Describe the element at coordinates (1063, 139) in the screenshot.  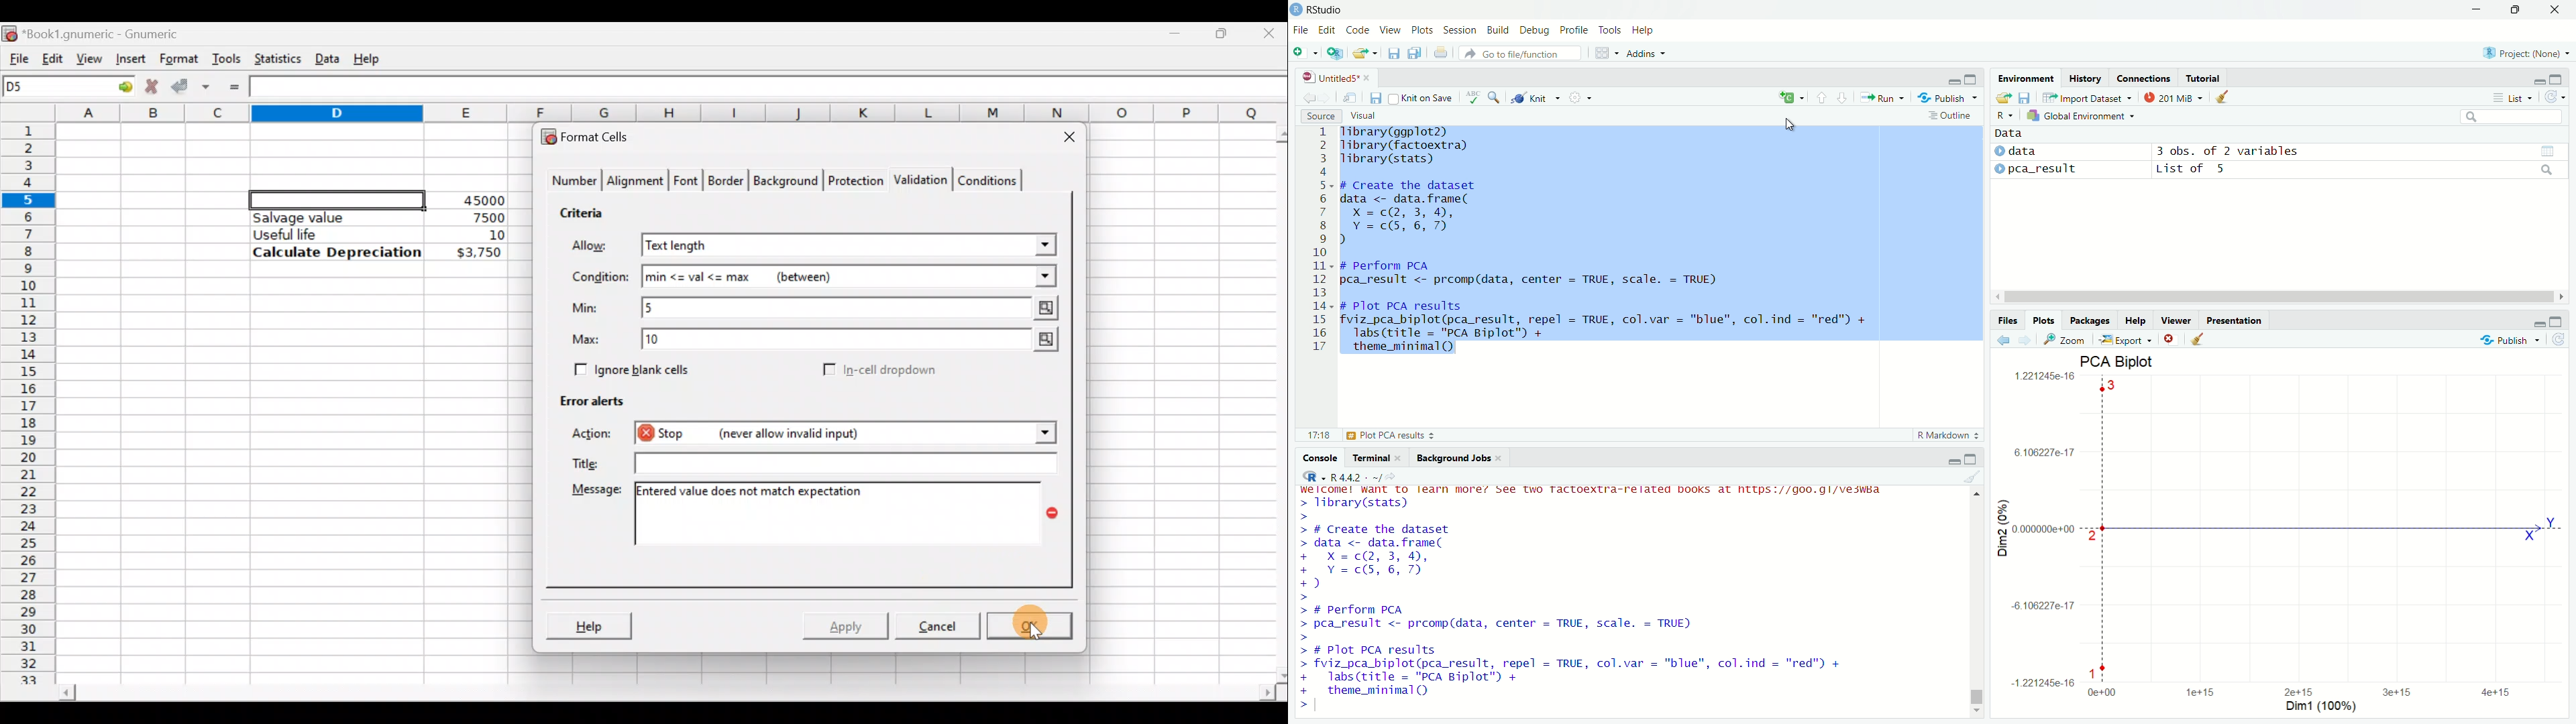
I see `Close` at that location.